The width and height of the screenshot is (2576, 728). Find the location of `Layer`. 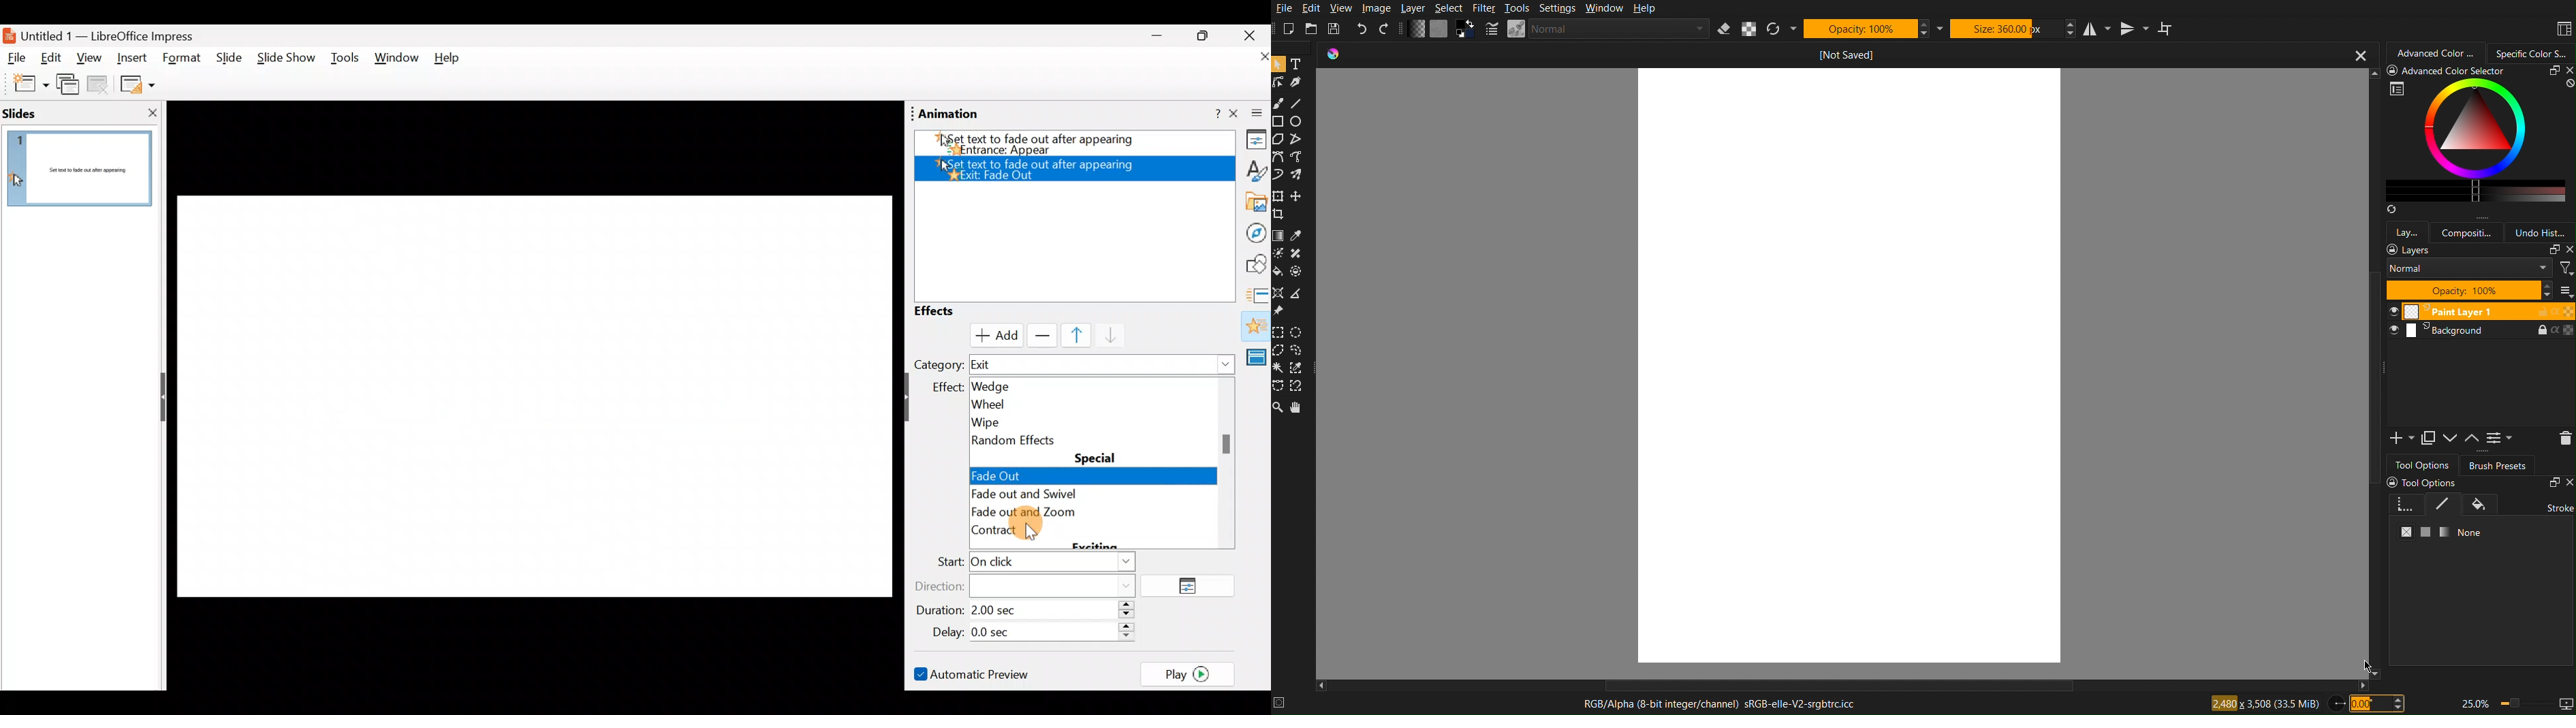

Layer is located at coordinates (1413, 8).